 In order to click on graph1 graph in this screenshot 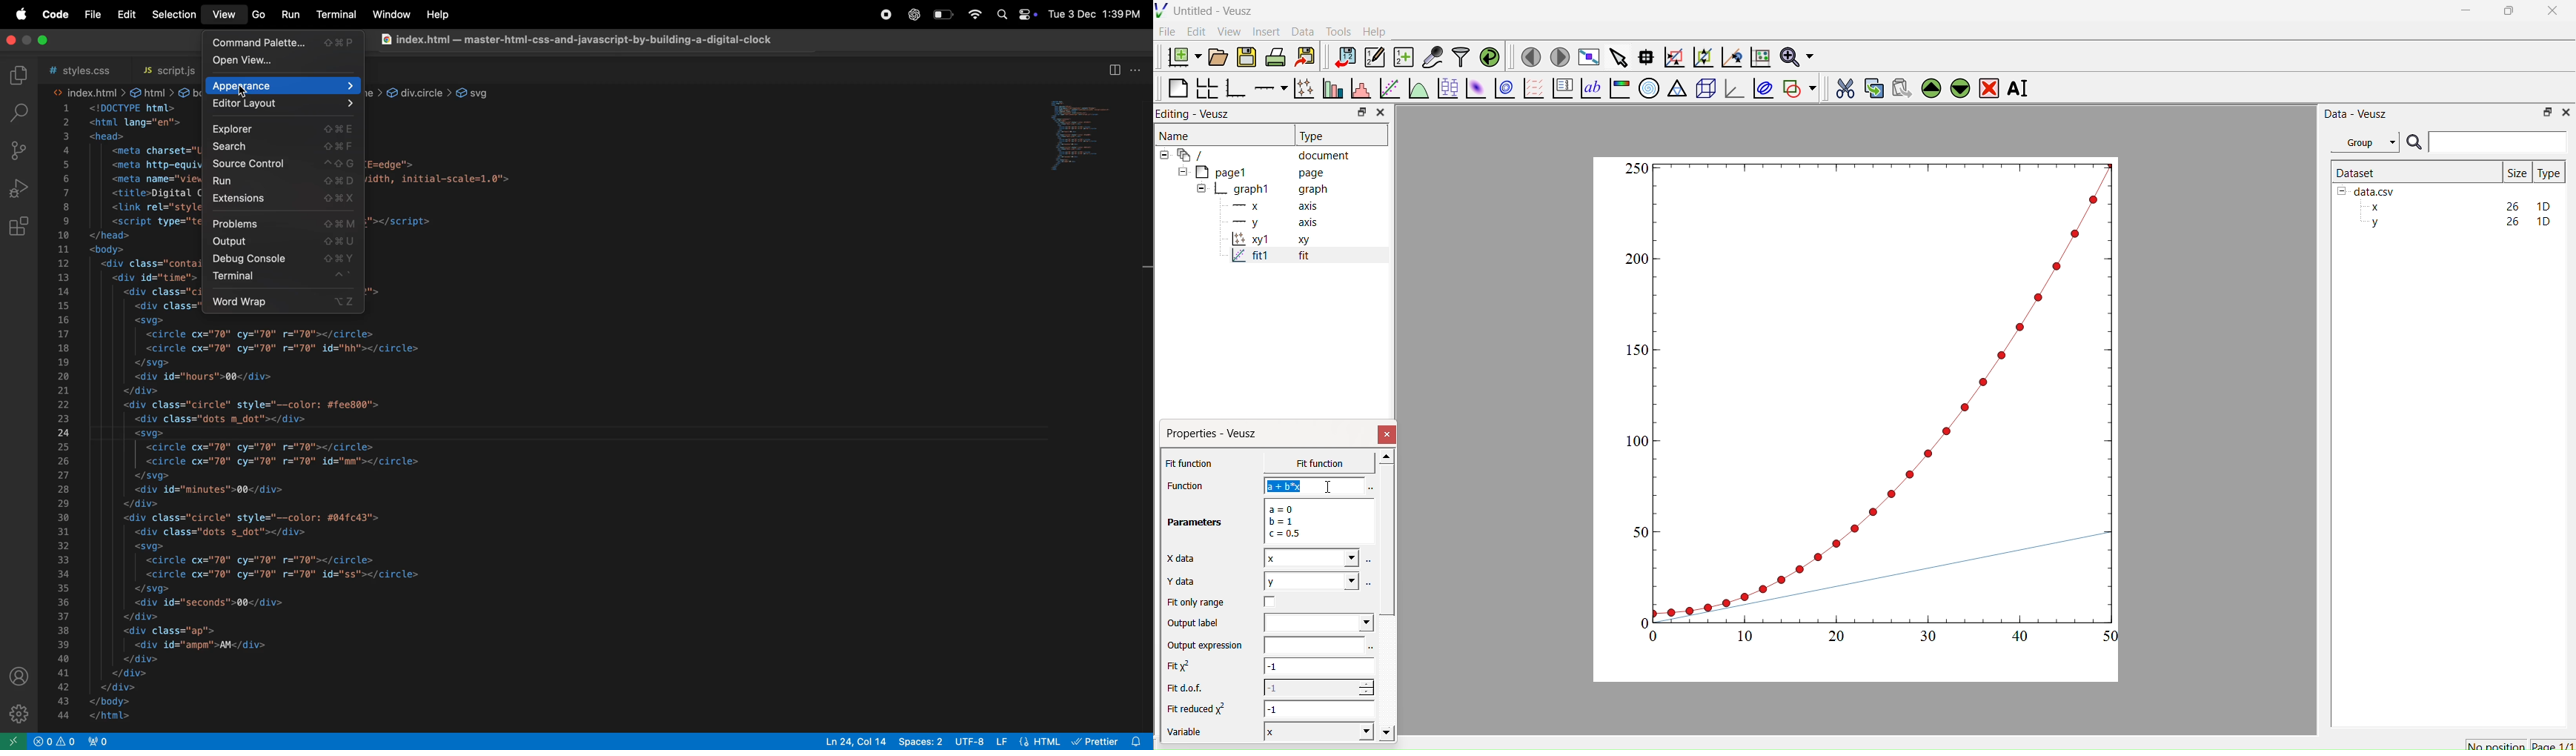, I will do `click(1263, 190)`.